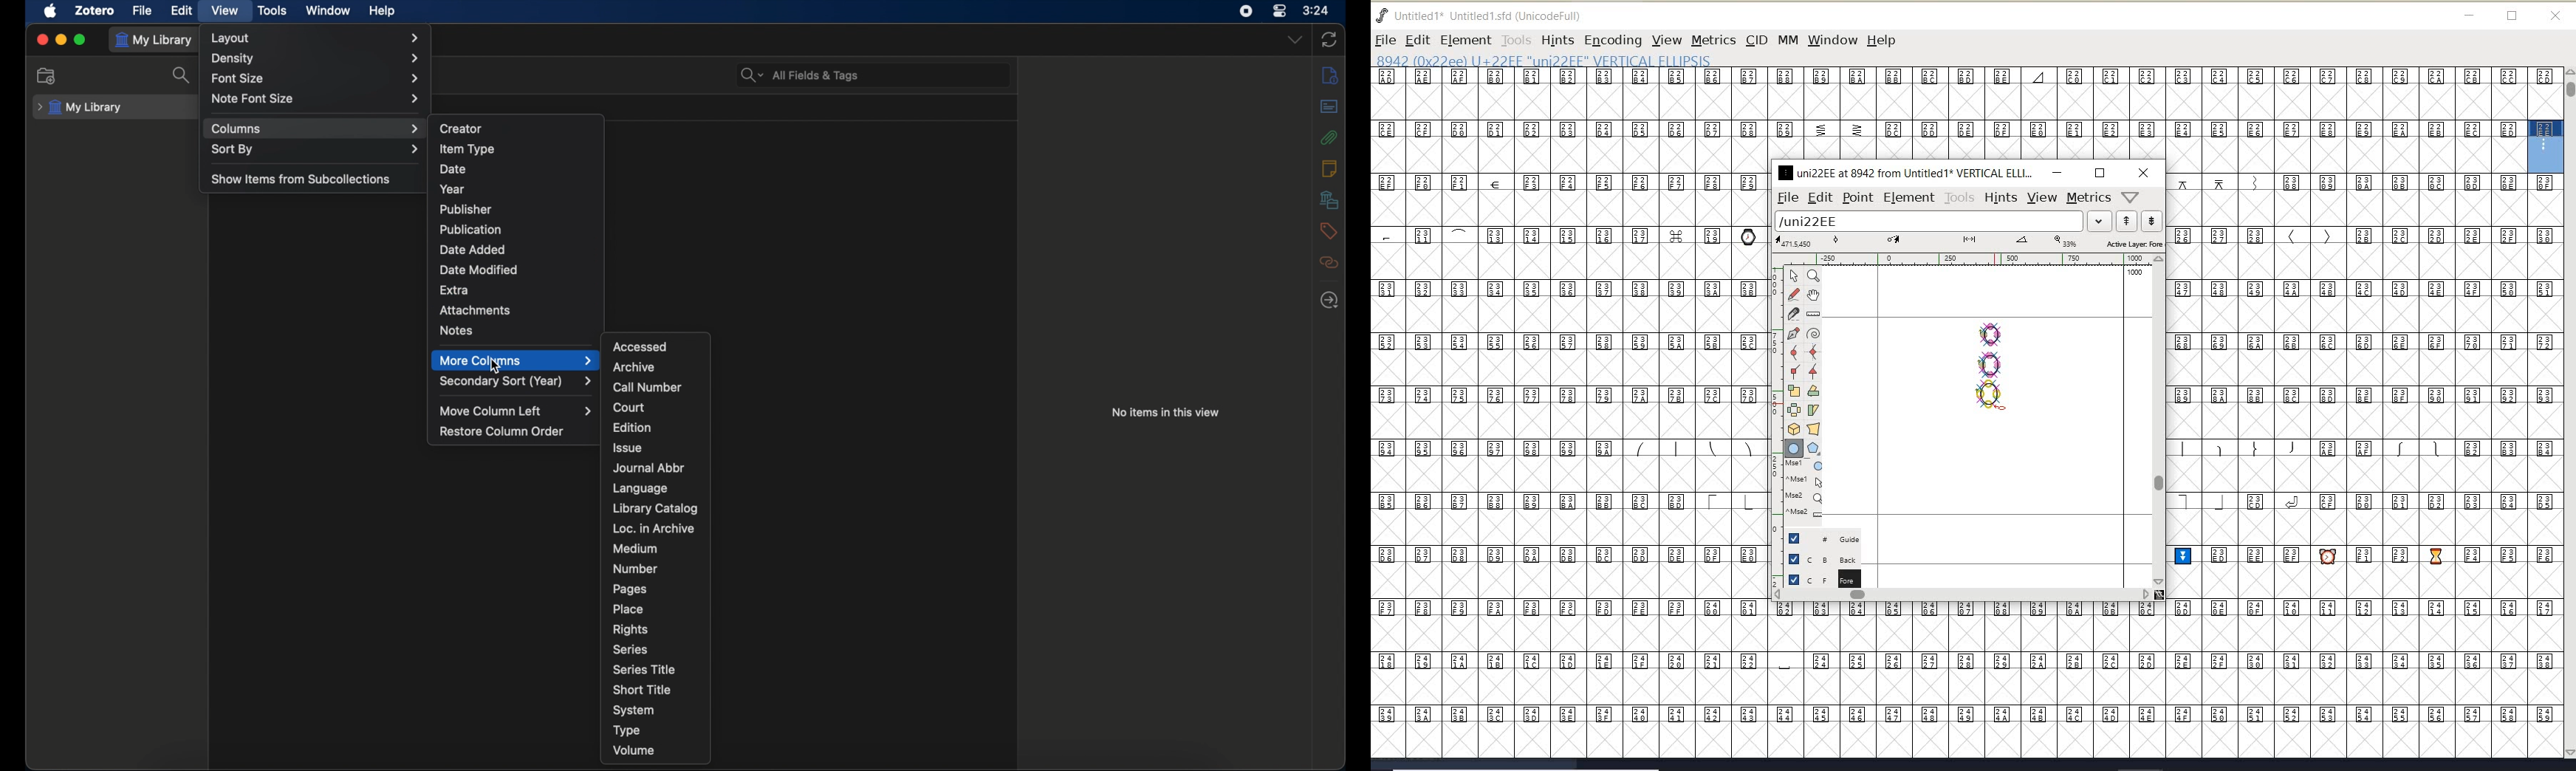 The height and width of the screenshot is (784, 2576). Describe the element at coordinates (2131, 196) in the screenshot. I see `help/window` at that location.